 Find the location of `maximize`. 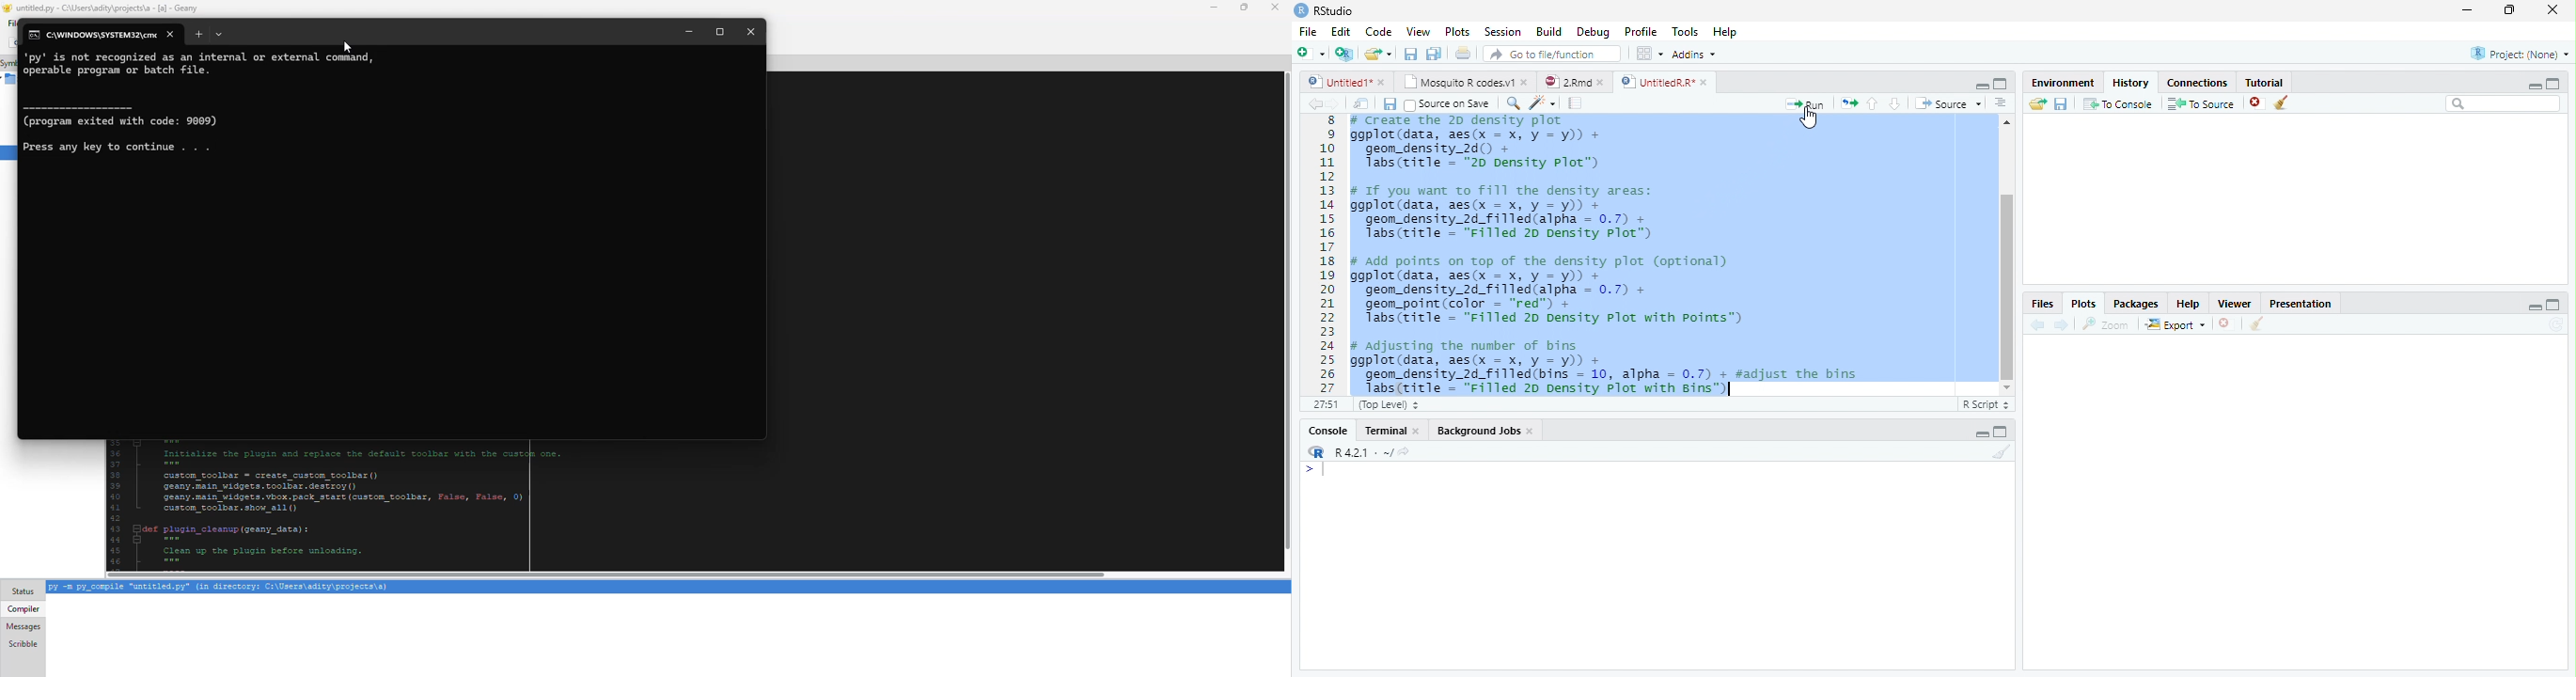

maximize is located at coordinates (2003, 432).